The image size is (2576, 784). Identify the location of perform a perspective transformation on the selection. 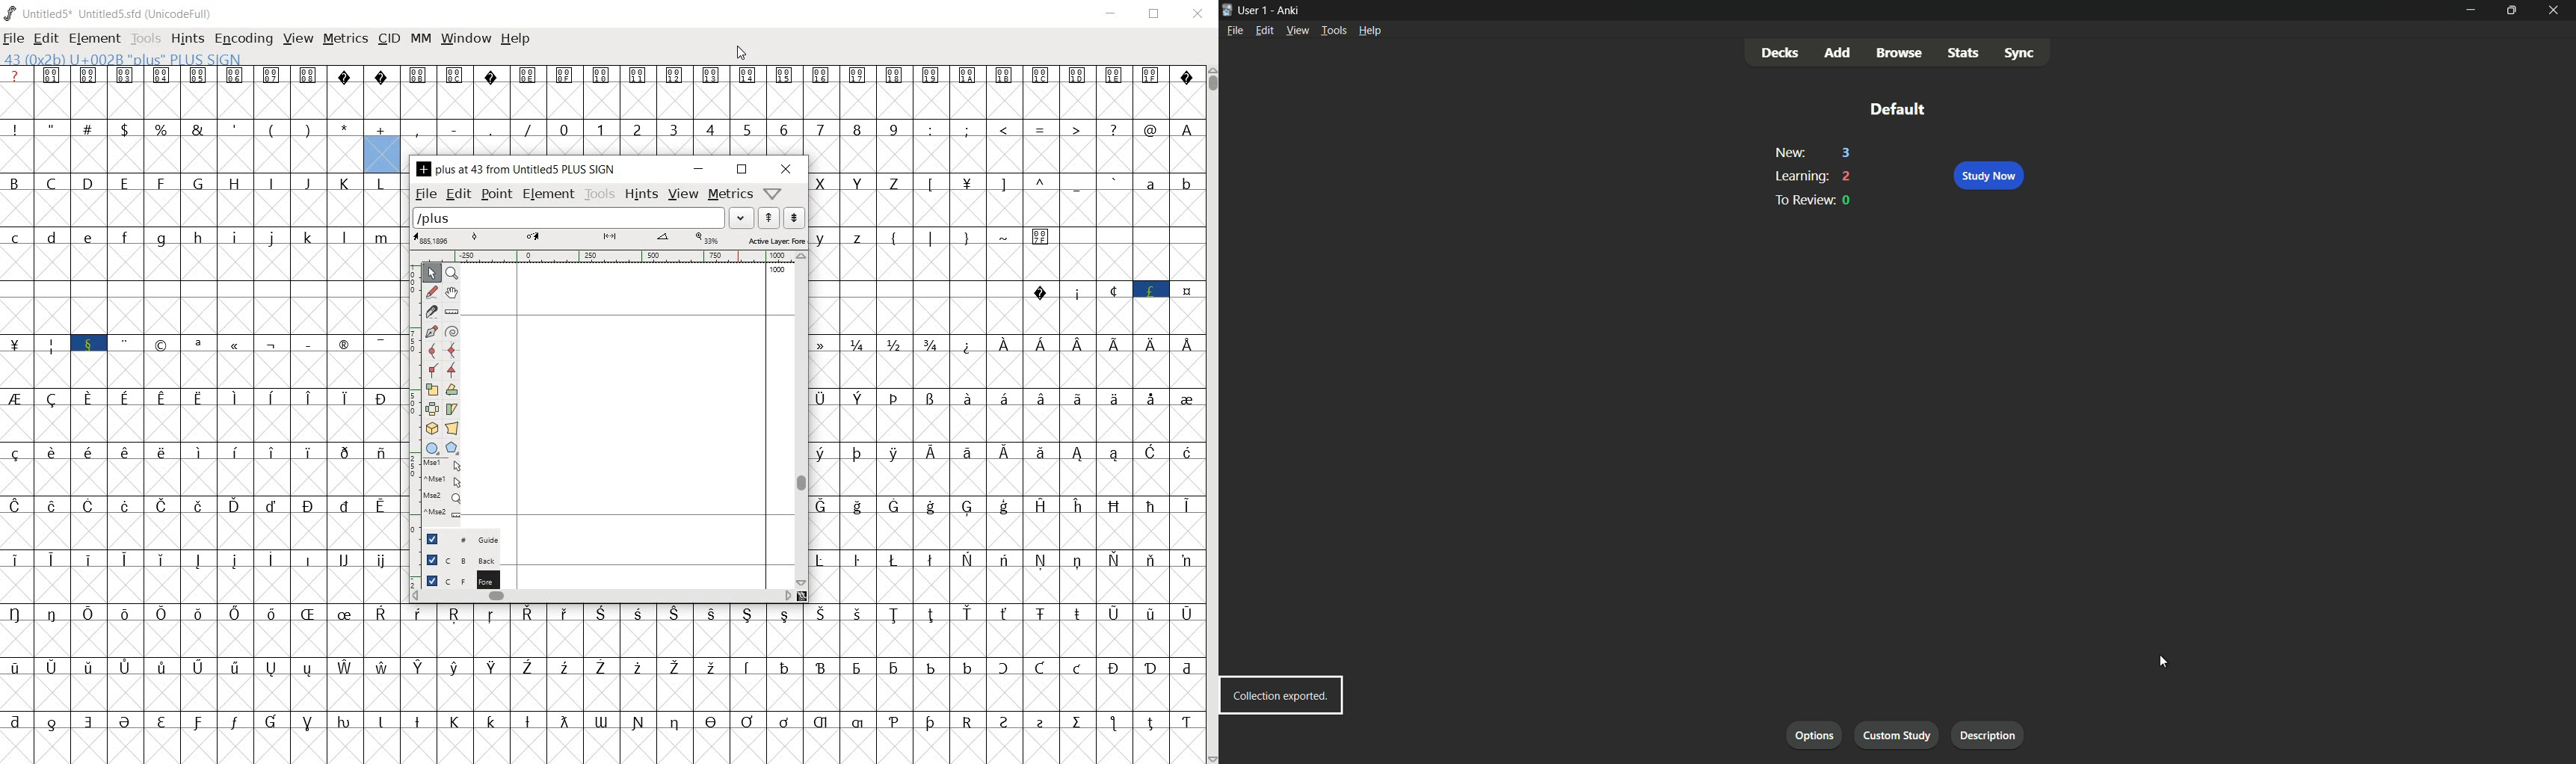
(452, 428).